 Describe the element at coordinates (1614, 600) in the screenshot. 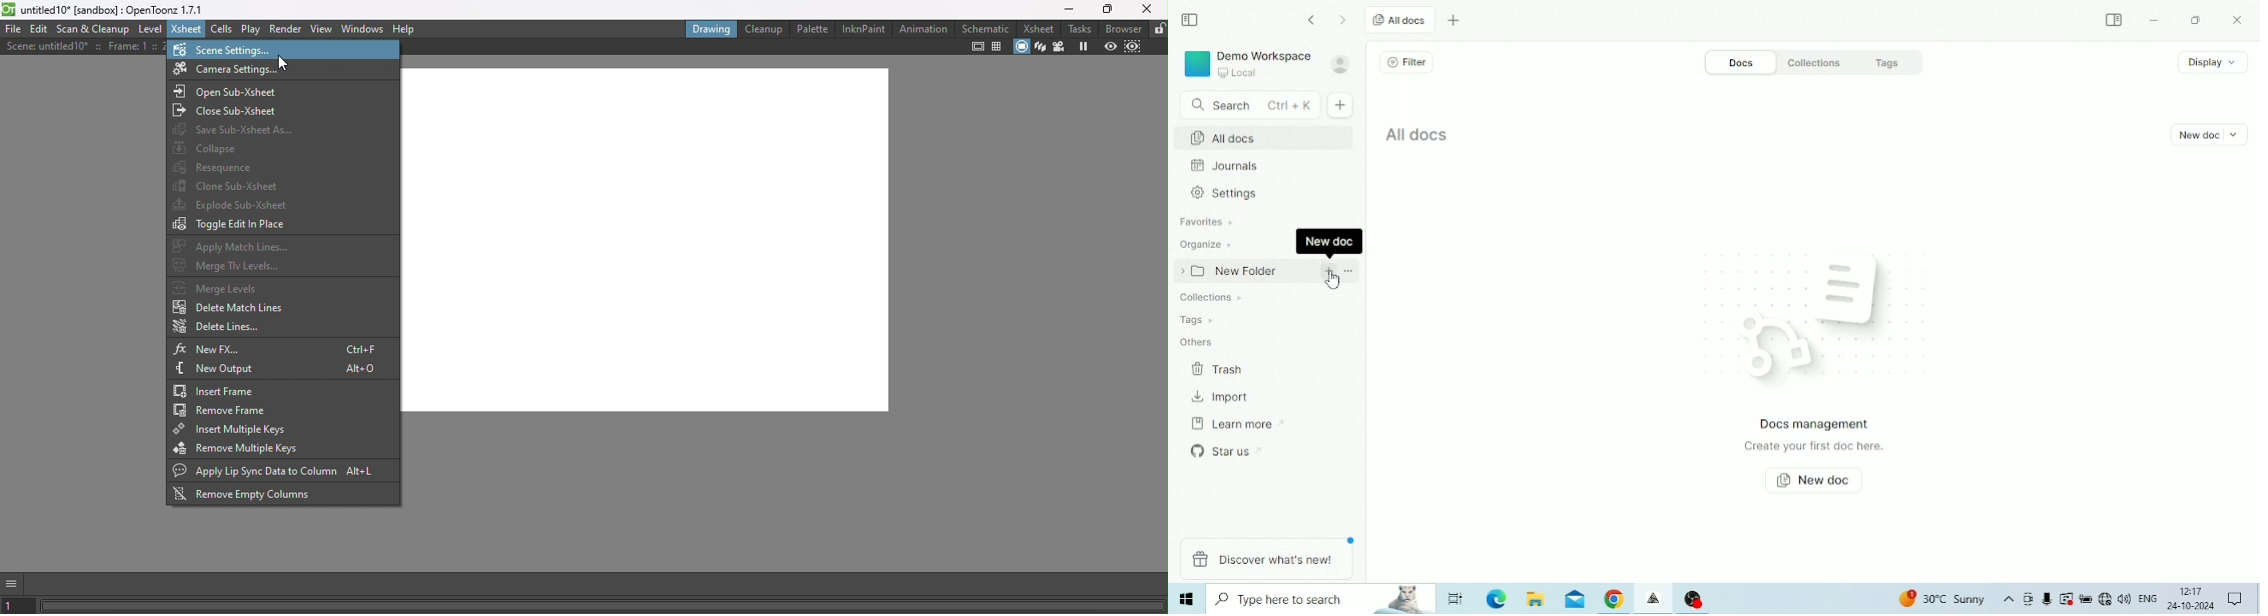

I see `Google Chrome` at that location.